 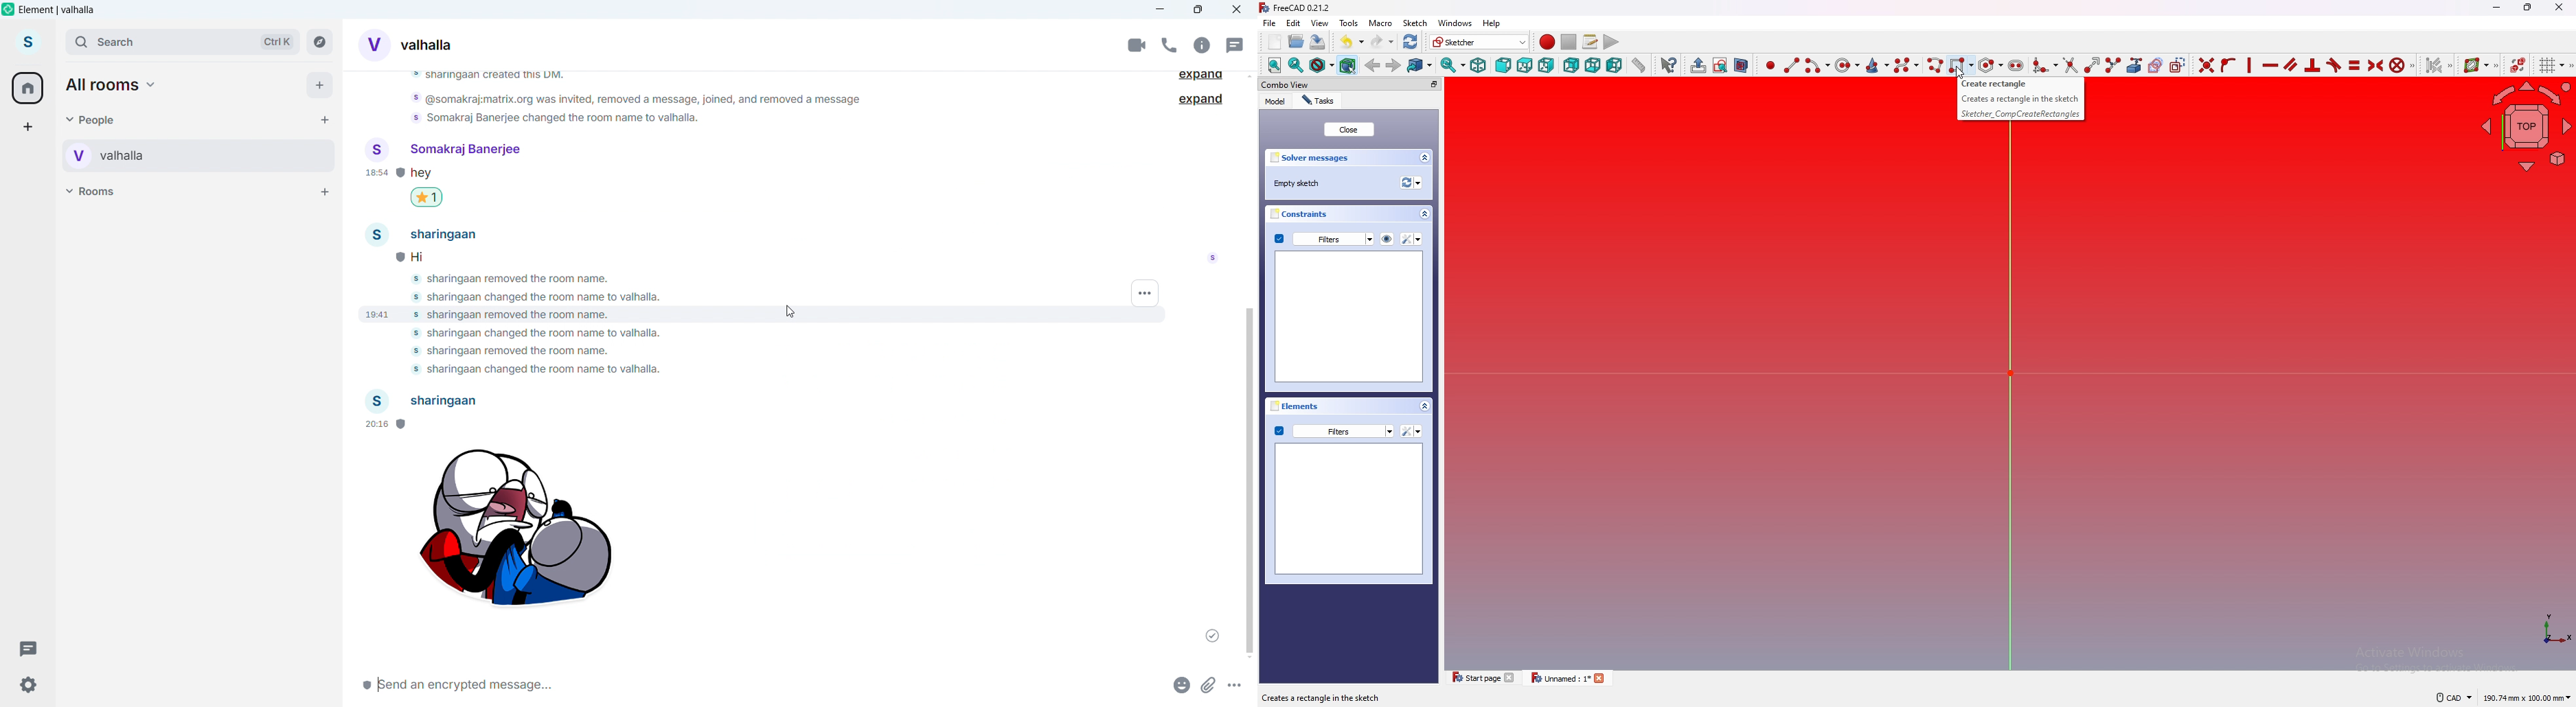 What do you see at coordinates (28, 88) in the screenshot?
I see `home` at bounding box center [28, 88].